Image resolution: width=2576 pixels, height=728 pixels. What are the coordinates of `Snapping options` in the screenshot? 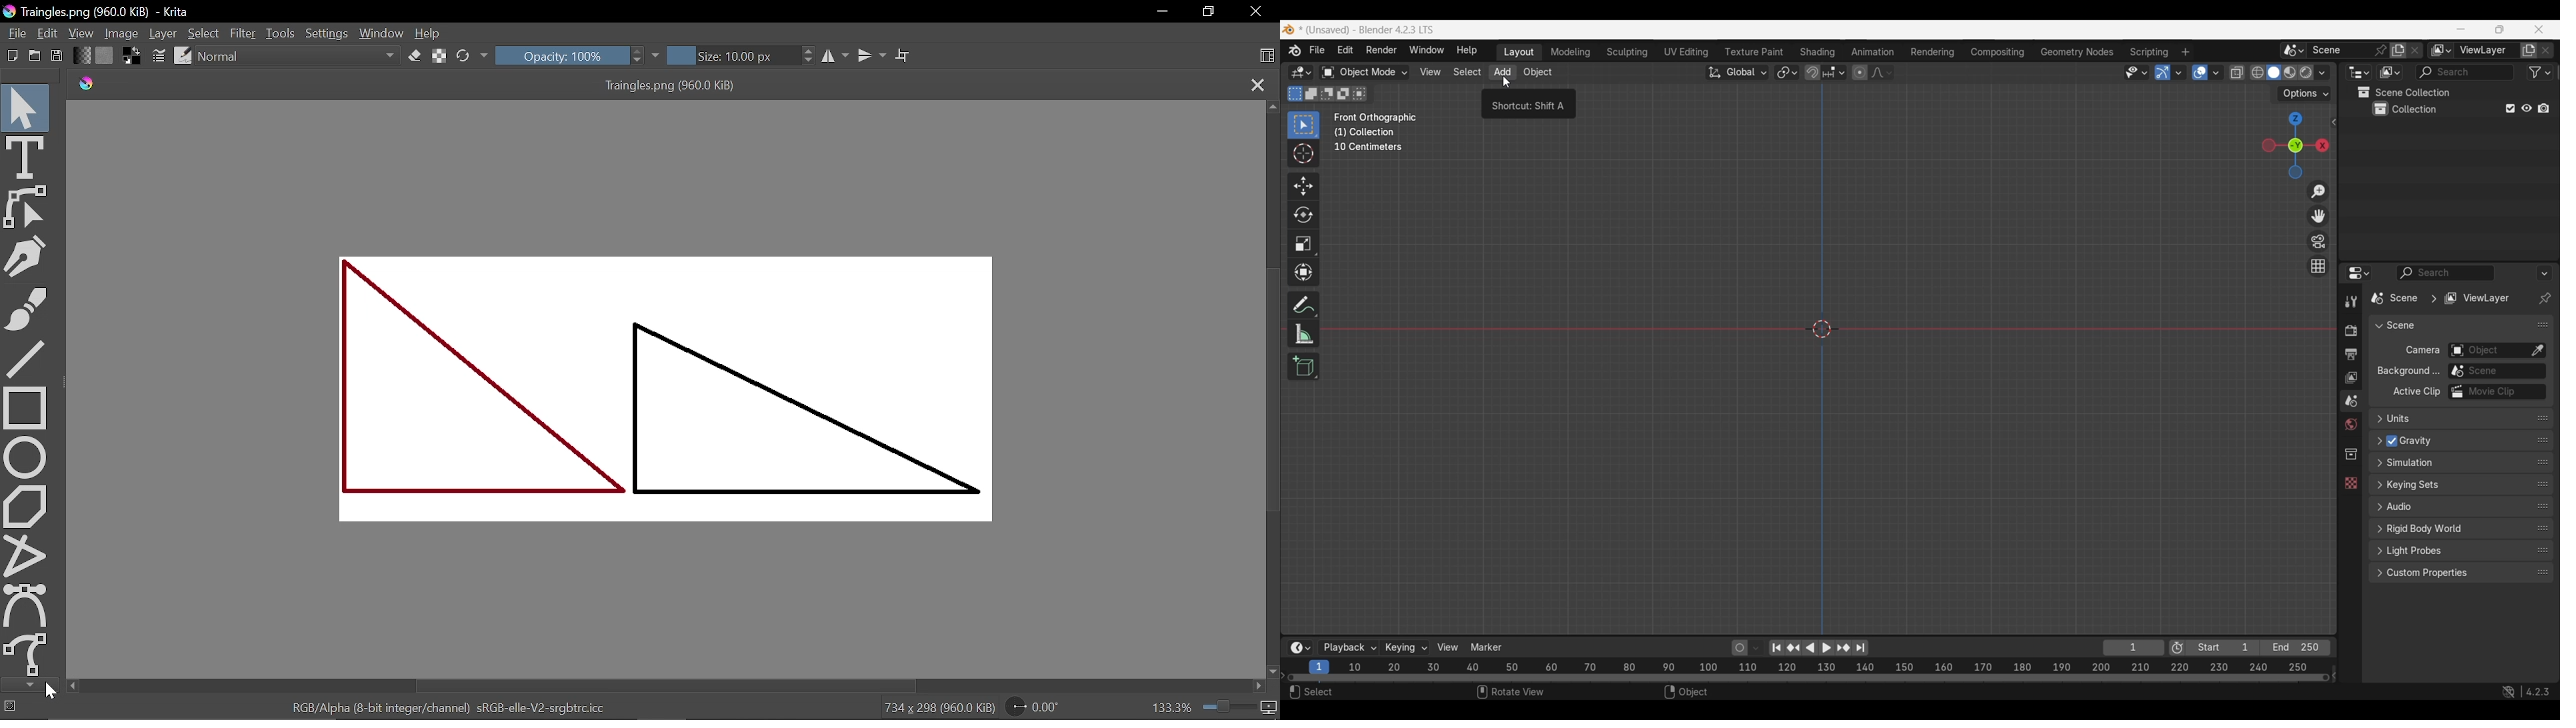 It's located at (1835, 72).